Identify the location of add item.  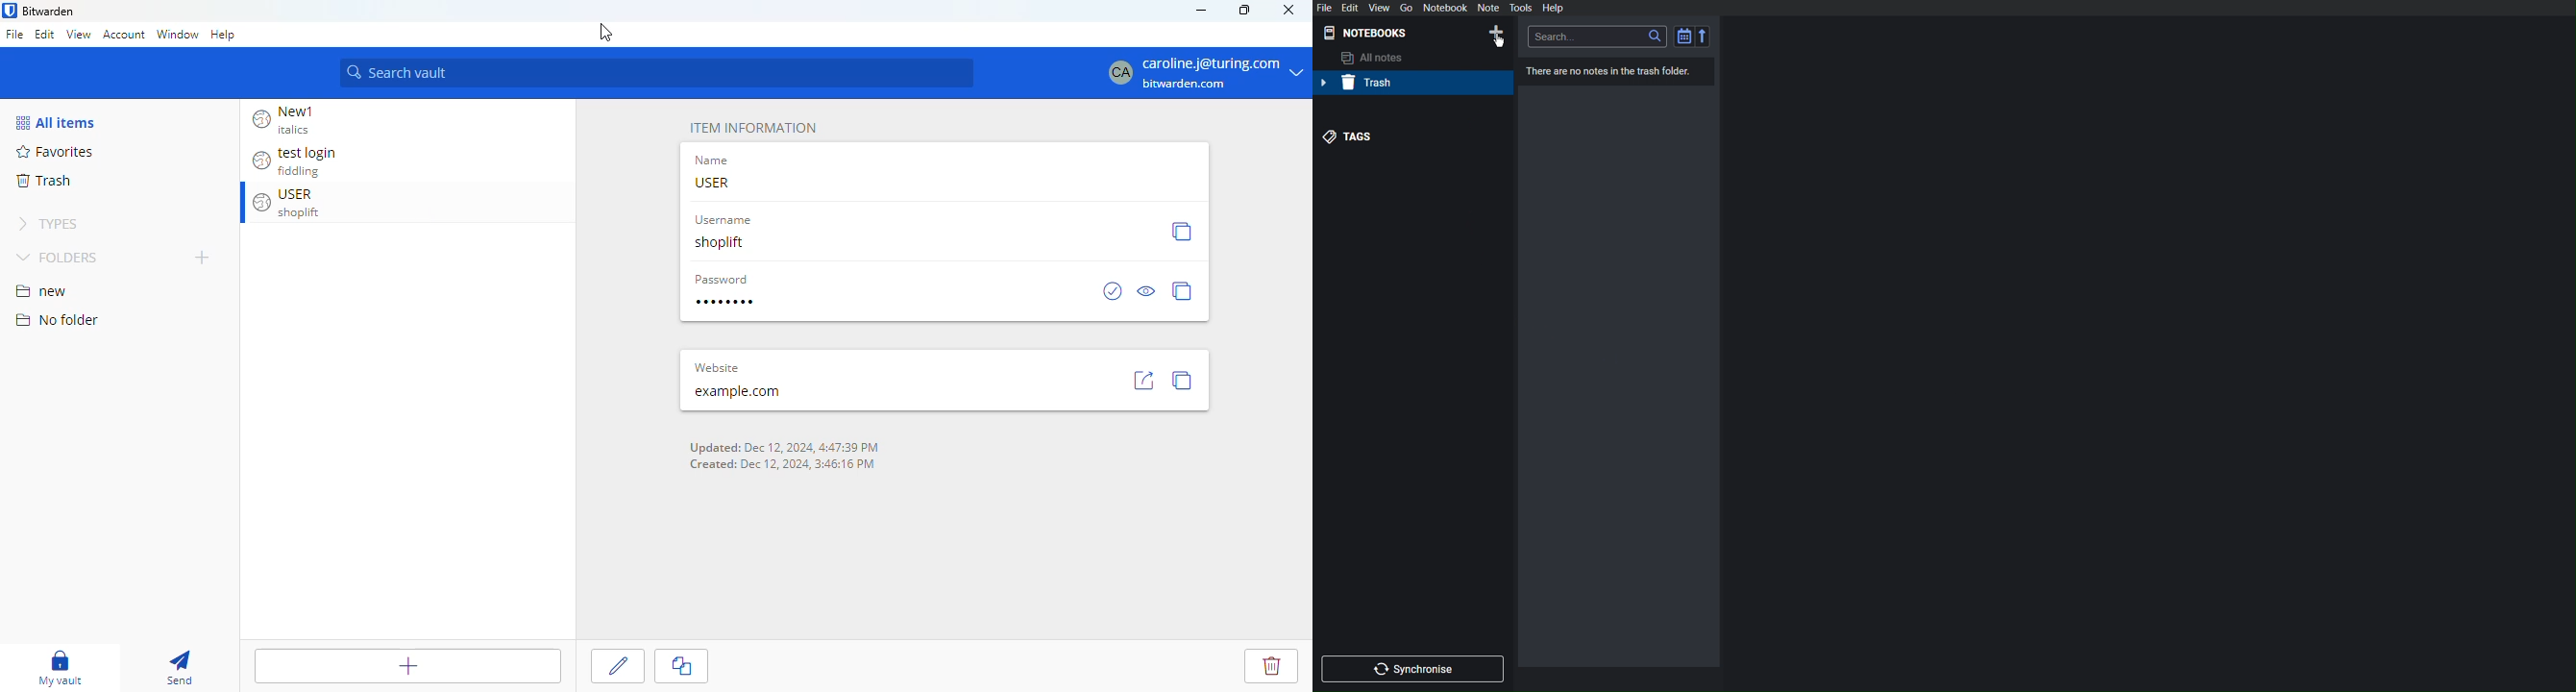
(408, 665).